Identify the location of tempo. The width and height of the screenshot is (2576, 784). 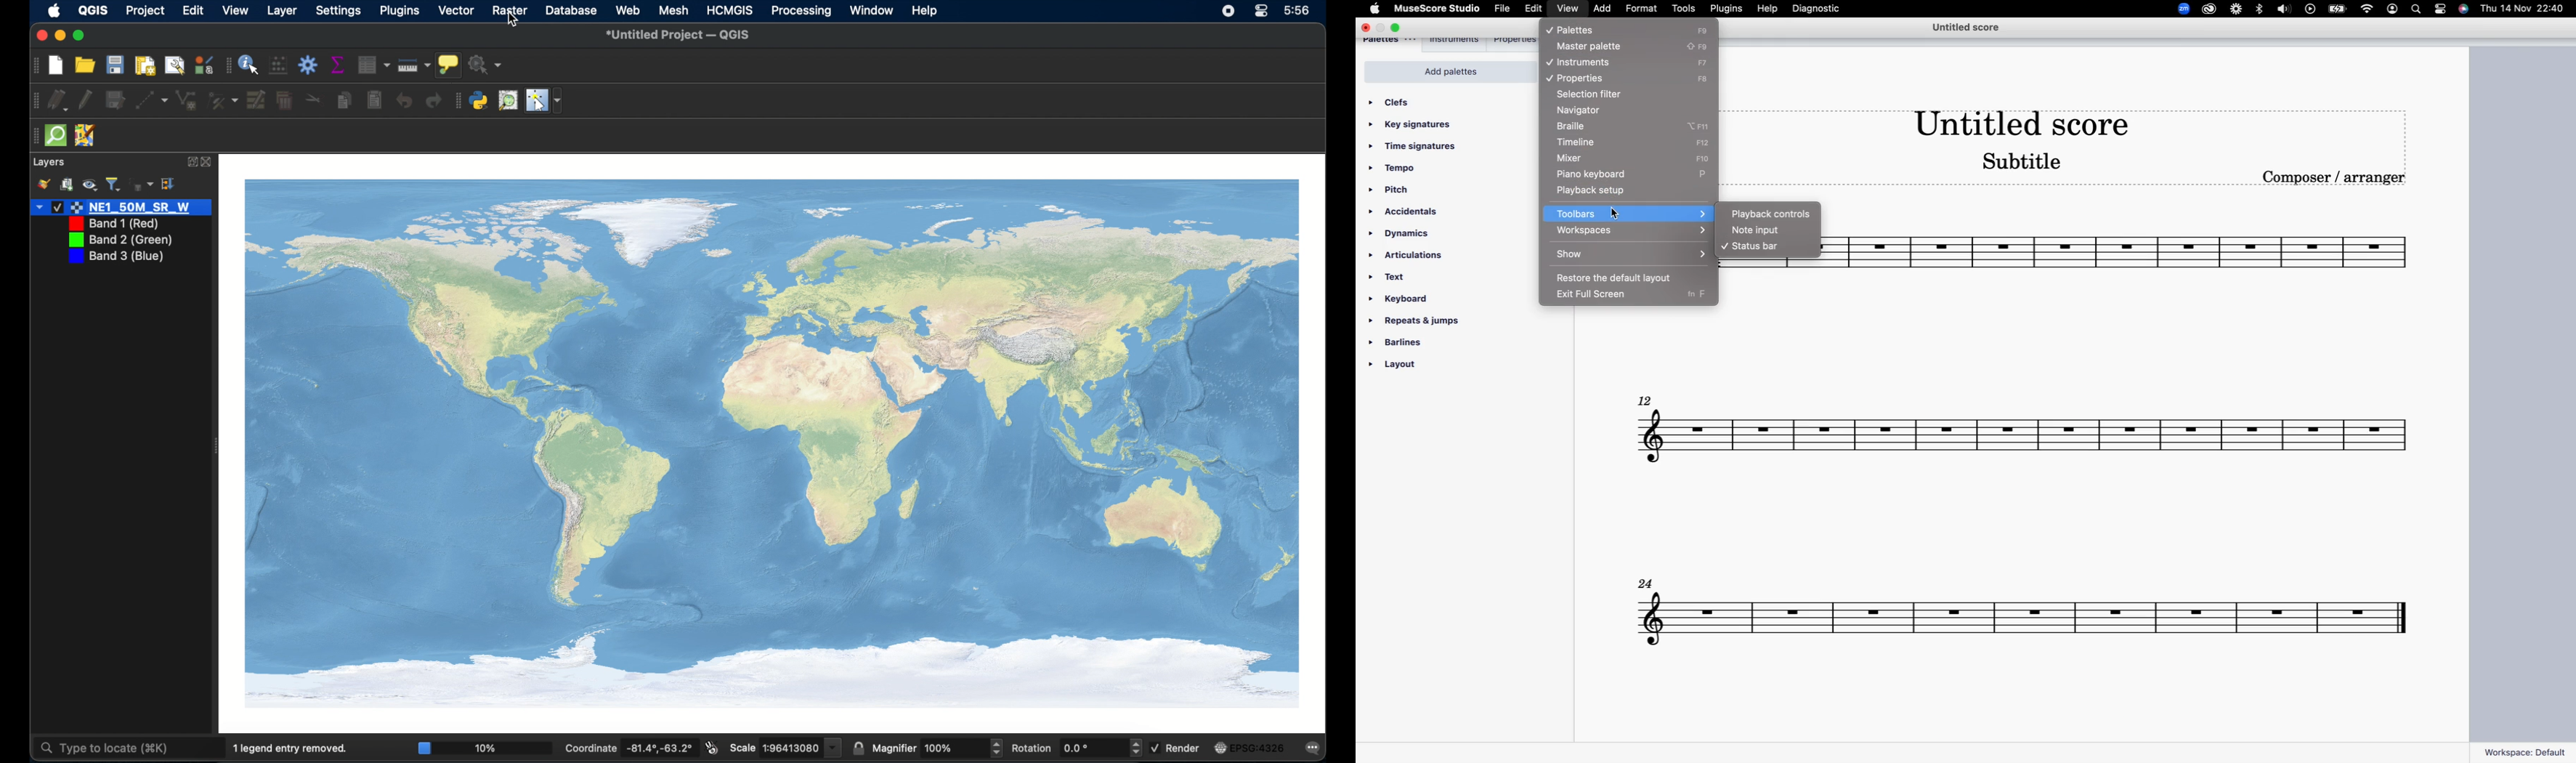
(1398, 169).